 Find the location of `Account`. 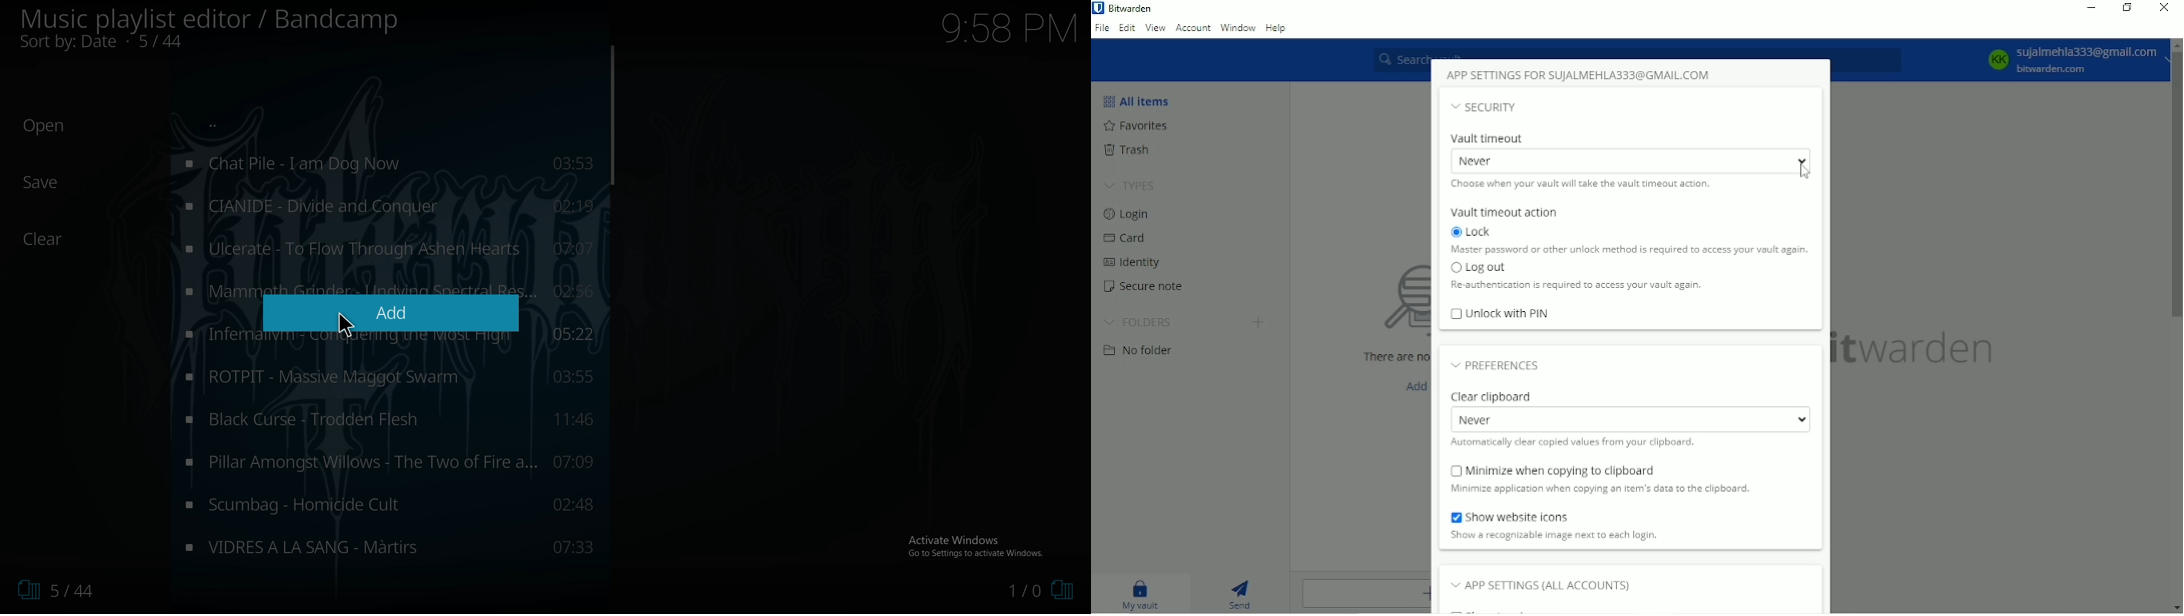

Account is located at coordinates (1194, 28).